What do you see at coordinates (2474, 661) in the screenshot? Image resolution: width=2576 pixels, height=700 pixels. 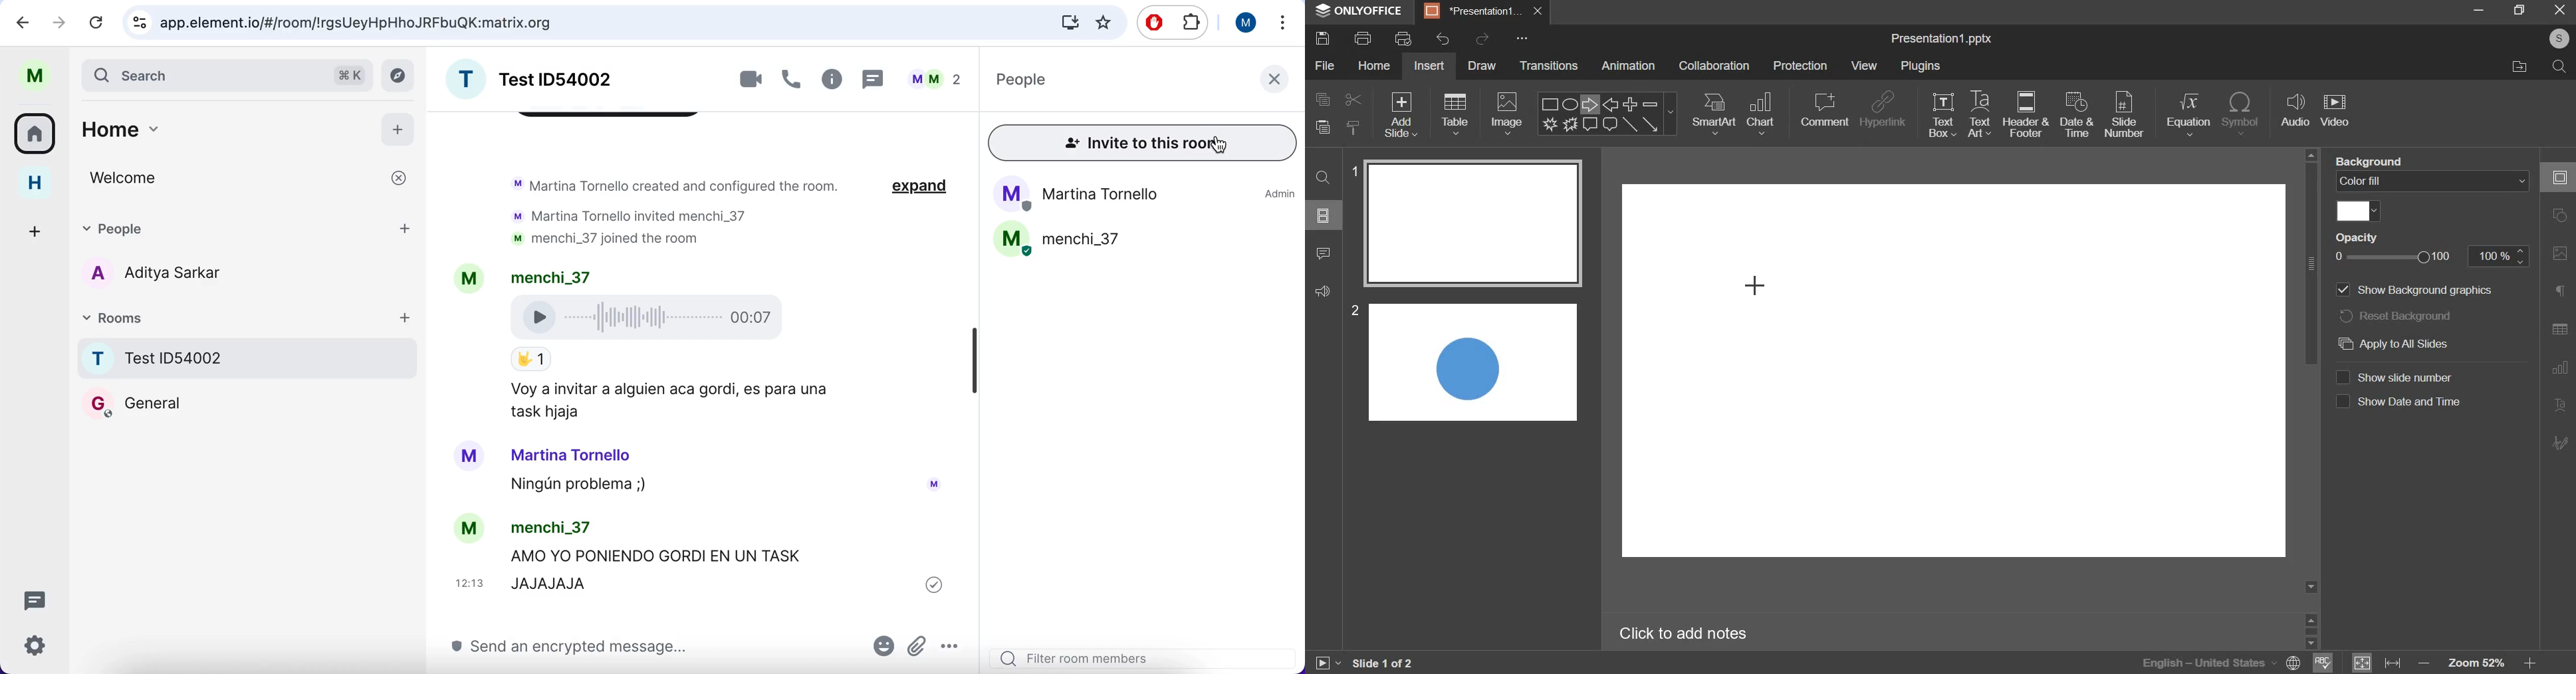 I see `zoom 52%` at bounding box center [2474, 661].